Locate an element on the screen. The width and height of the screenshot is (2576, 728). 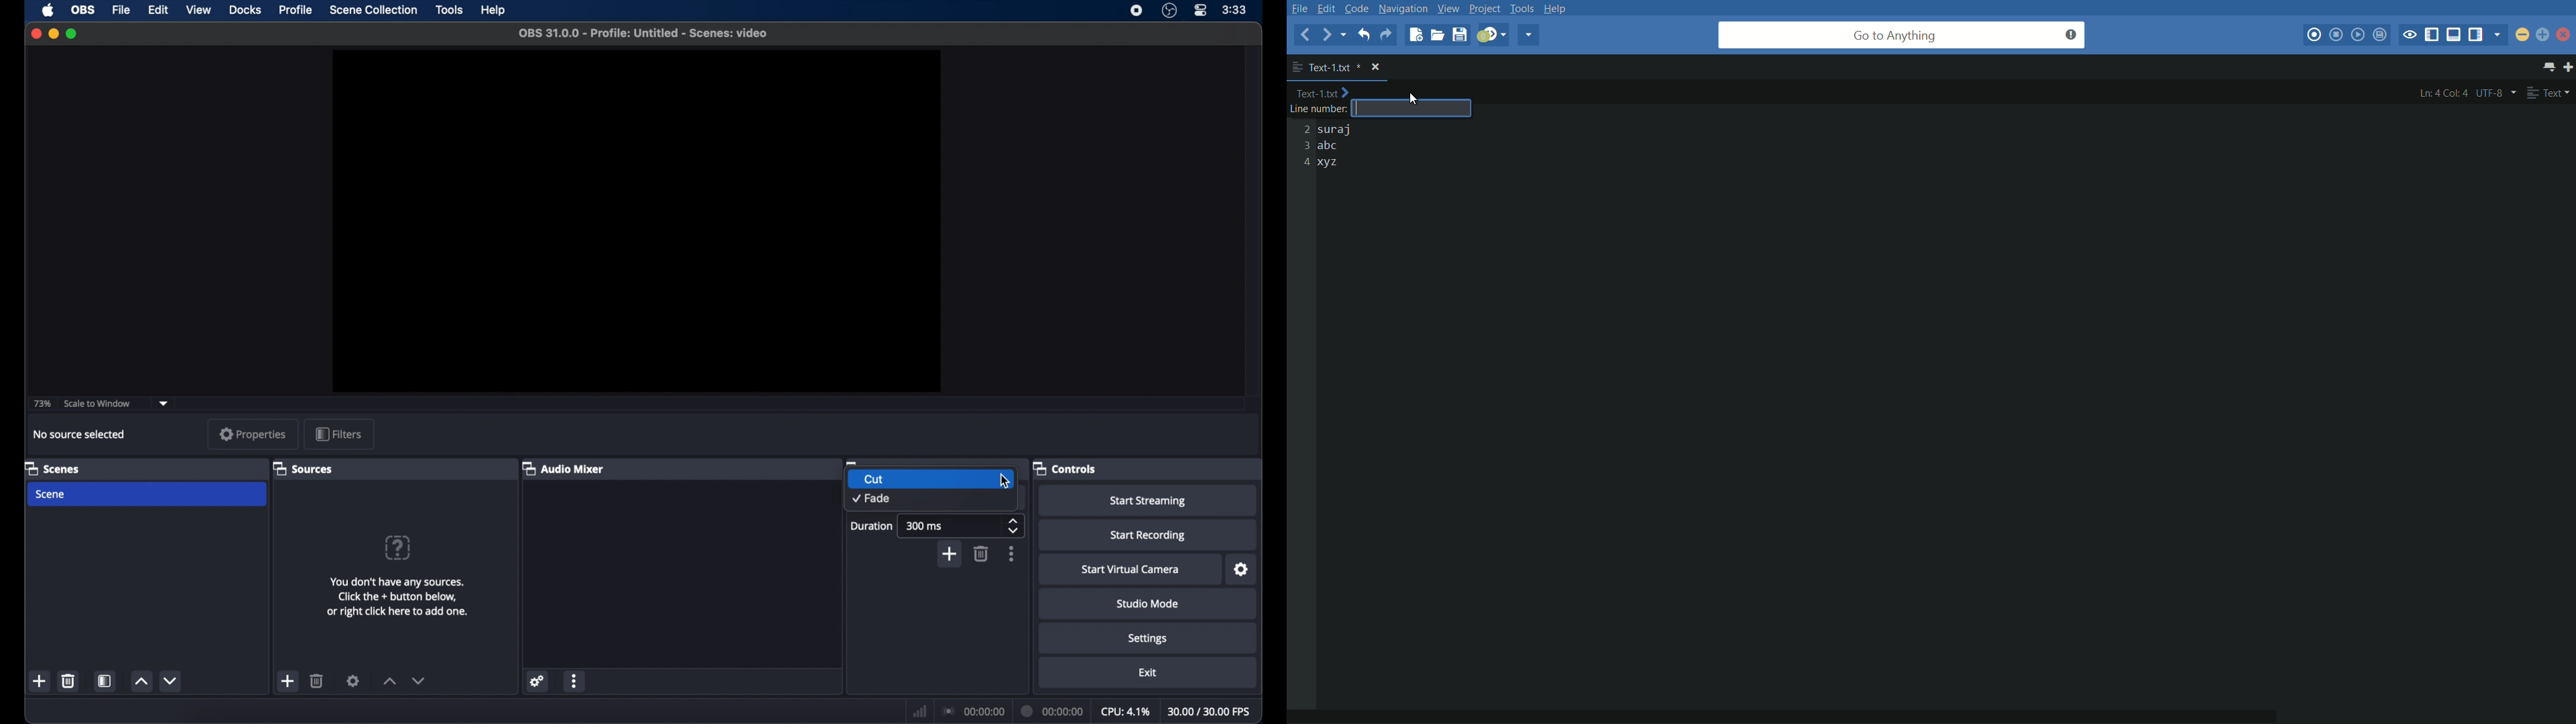
You don't have any sources.
Click the + button below,
or right click here to add one. is located at coordinates (404, 605).